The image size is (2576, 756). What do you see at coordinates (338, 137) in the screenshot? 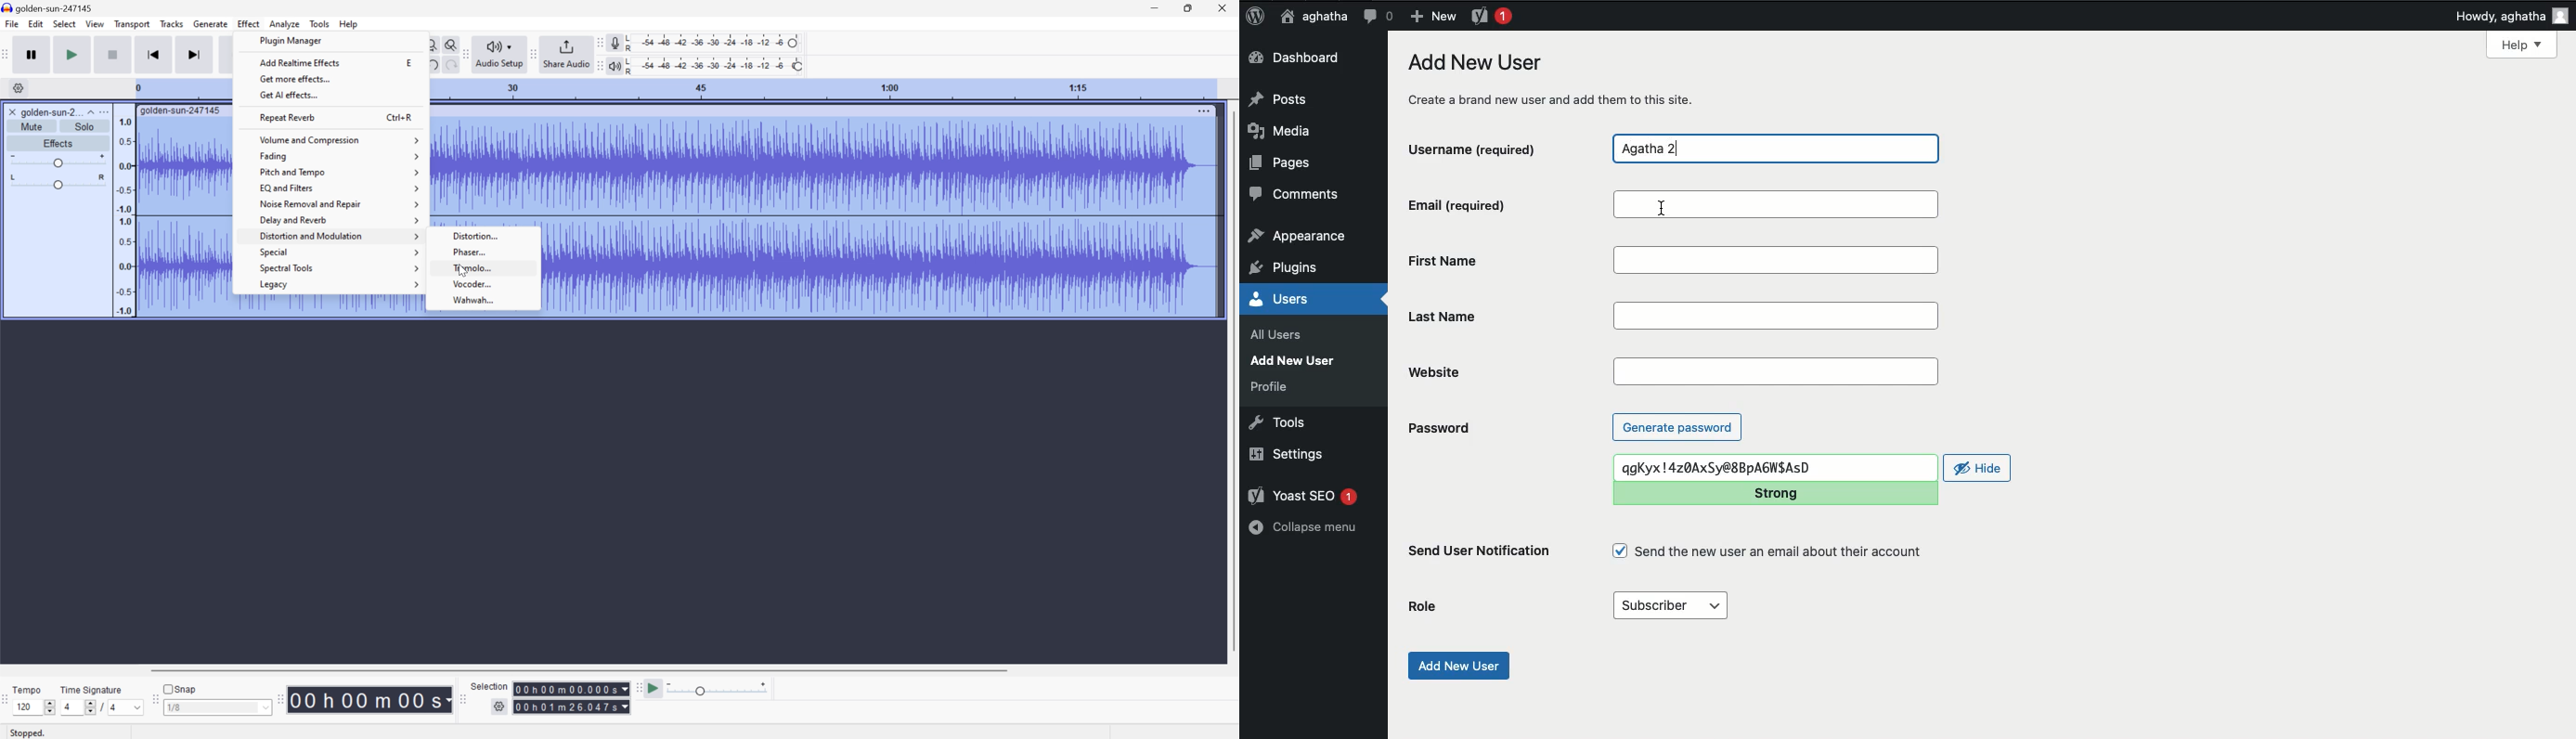
I see `Volume and compression` at bounding box center [338, 137].